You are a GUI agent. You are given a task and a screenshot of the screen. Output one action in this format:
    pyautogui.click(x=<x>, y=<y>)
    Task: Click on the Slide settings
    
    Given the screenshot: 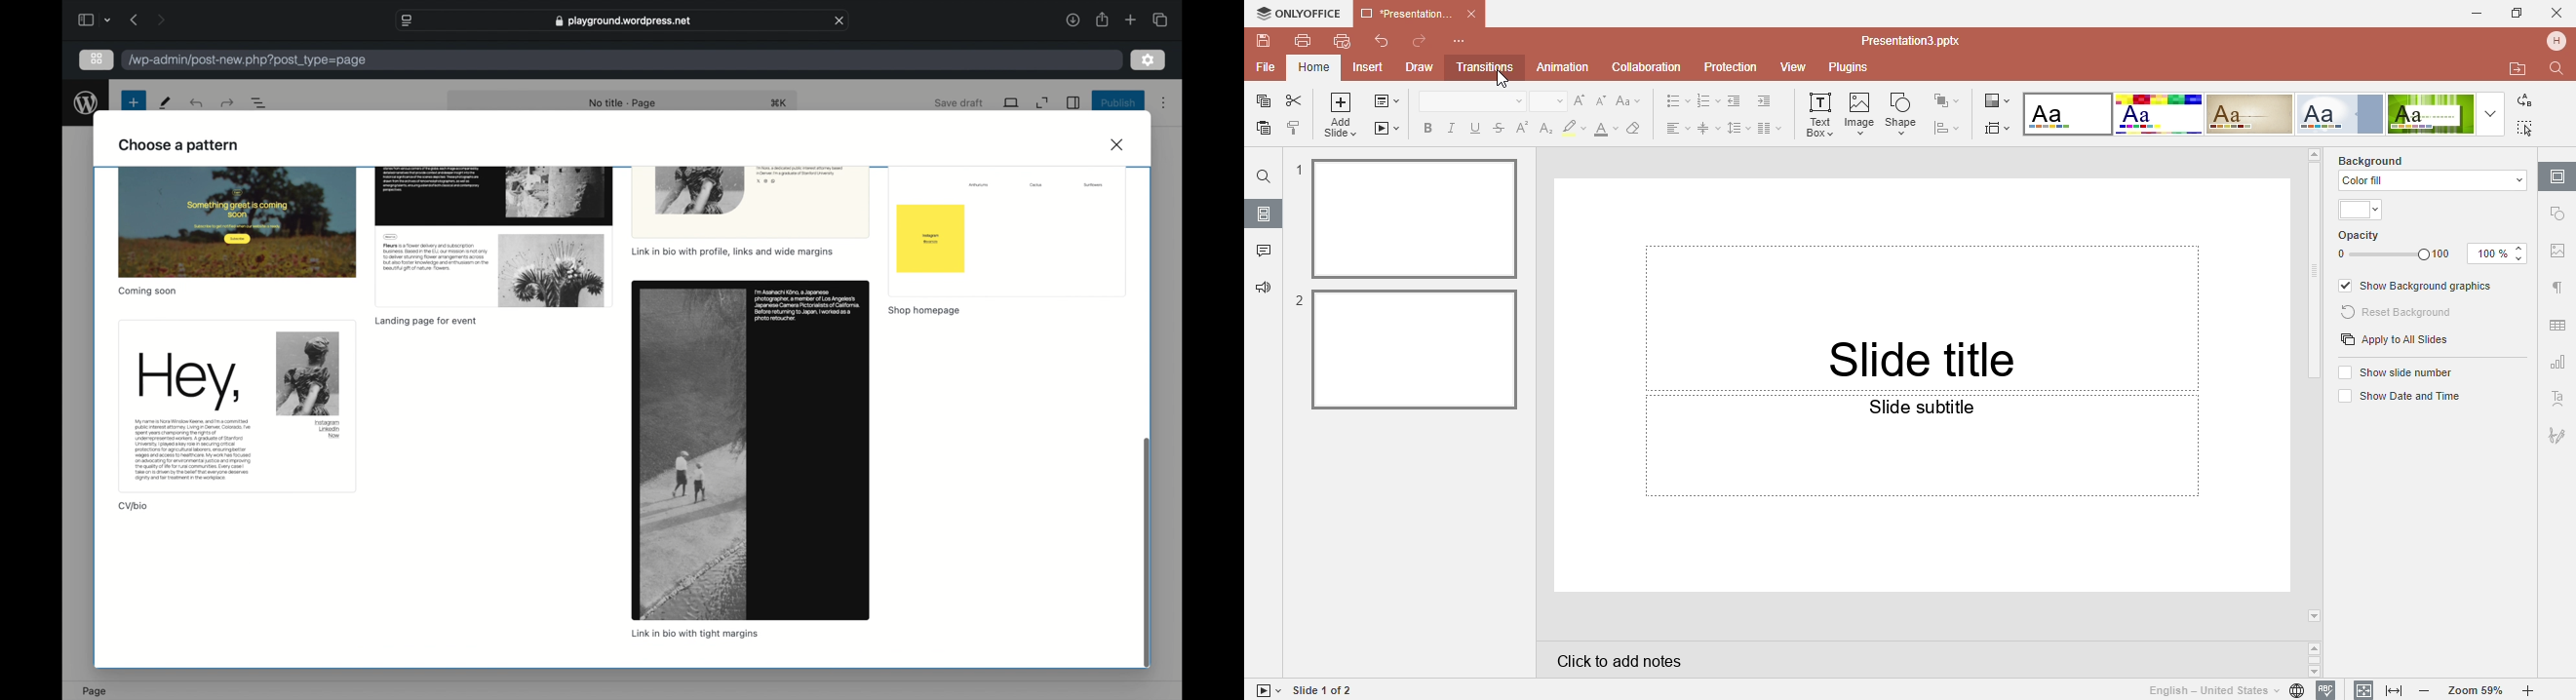 What is the action you would take?
    pyautogui.click(x=2557, y=175)
    